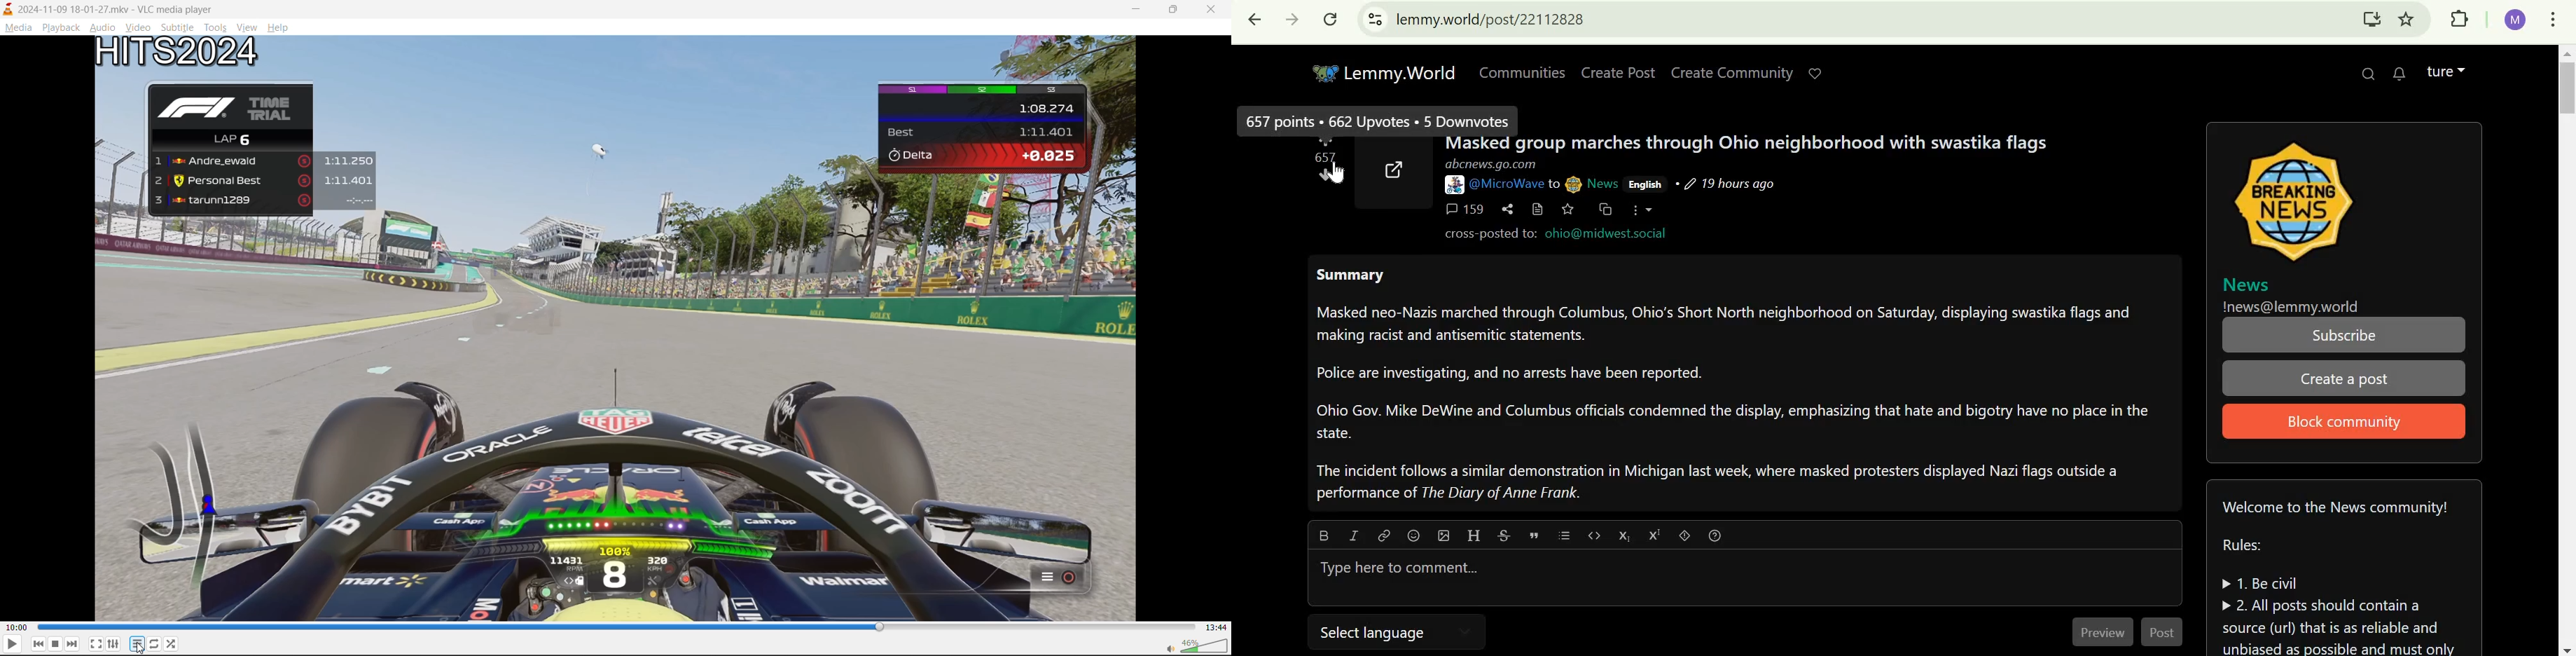  I want to click on more, so click(1642, 210).